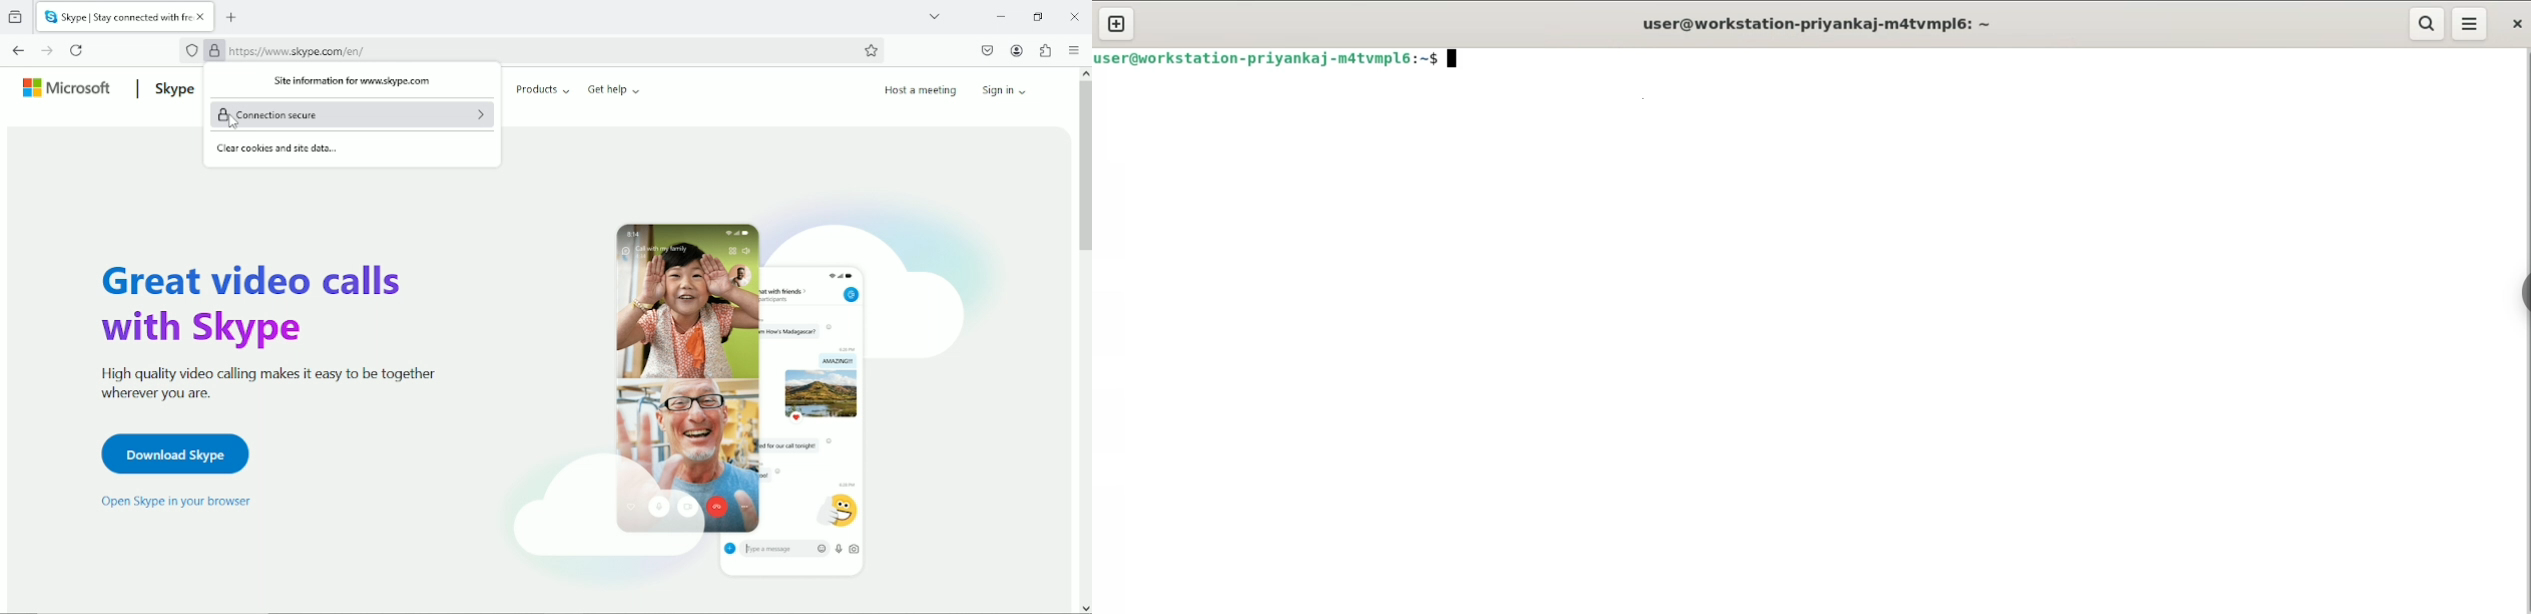 This screenshot has height=616, width=2548. Describe the element at coordinates (232, 18) in the screenshot. I see `New tab` at that location.